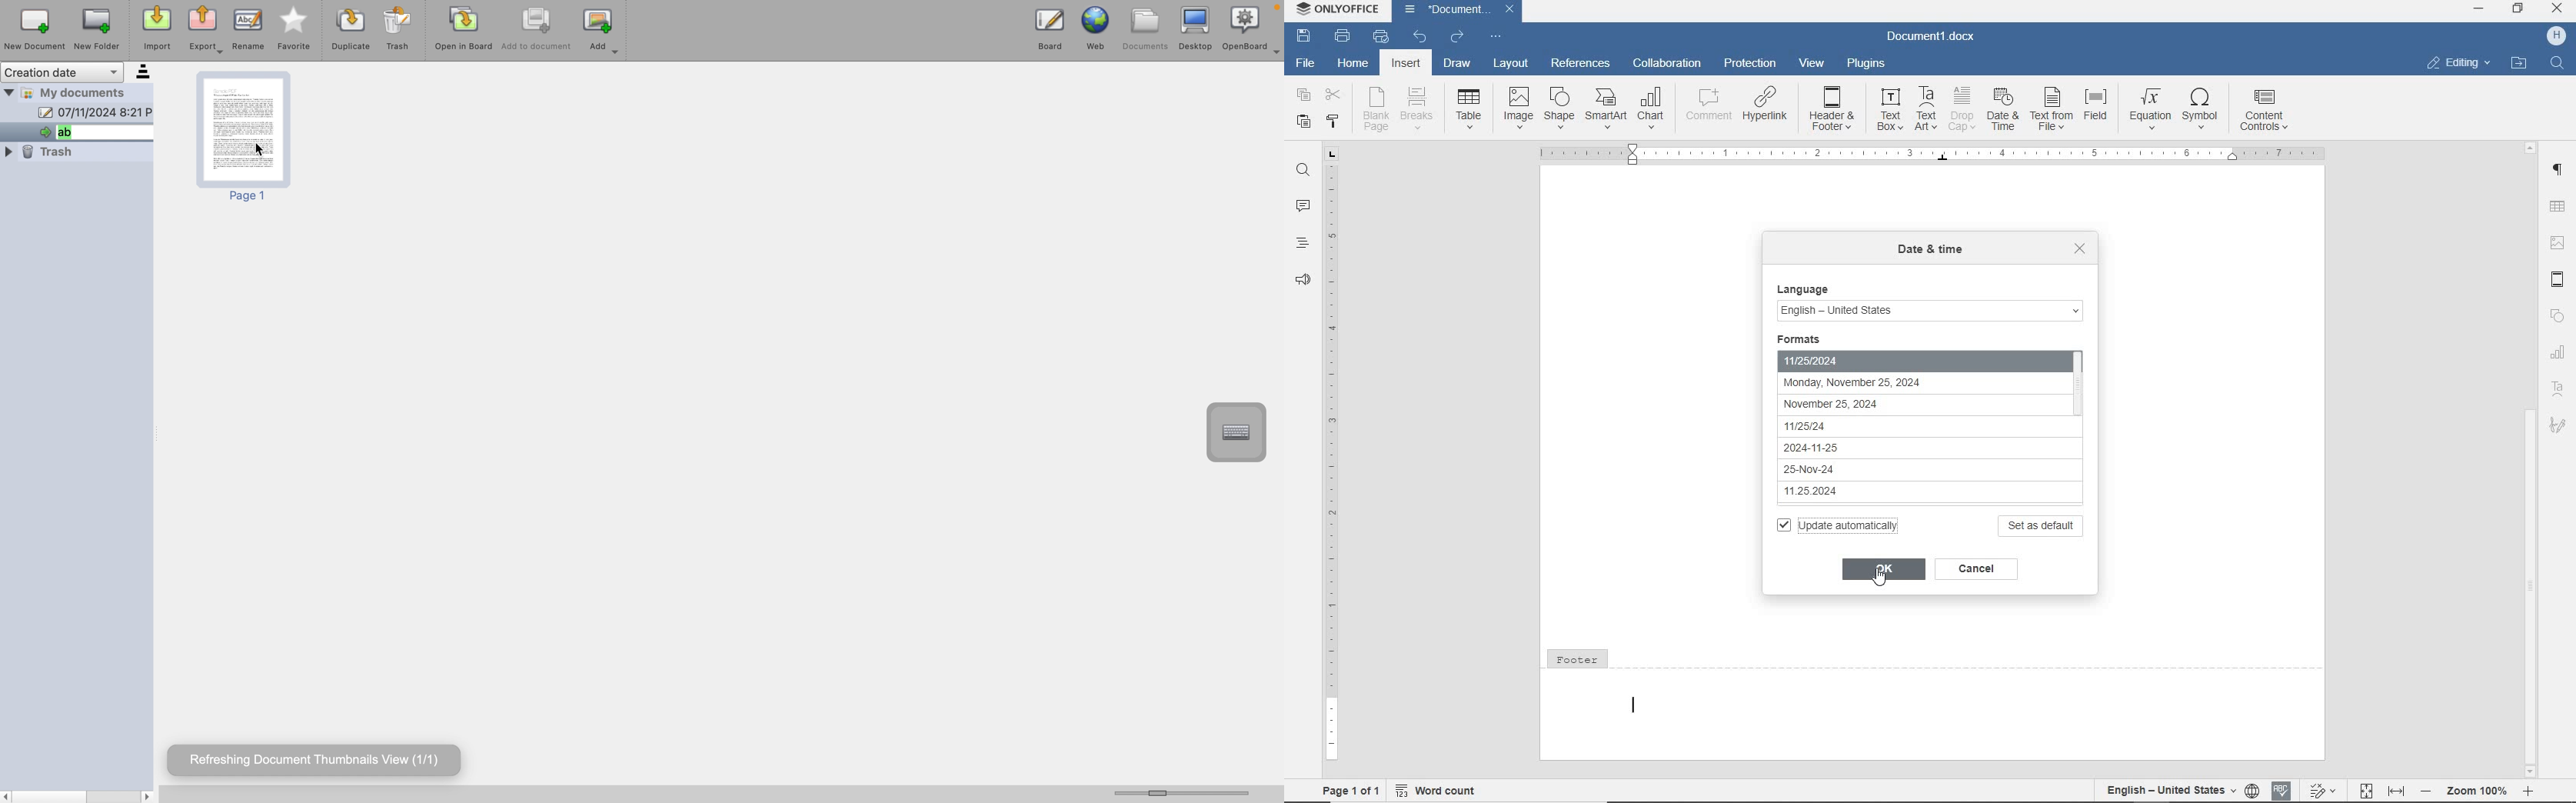 This screenshot has height=812, width=2576. Describe the element at coordinates (1652, 106) in the screenshot. I see `chart` at that location.